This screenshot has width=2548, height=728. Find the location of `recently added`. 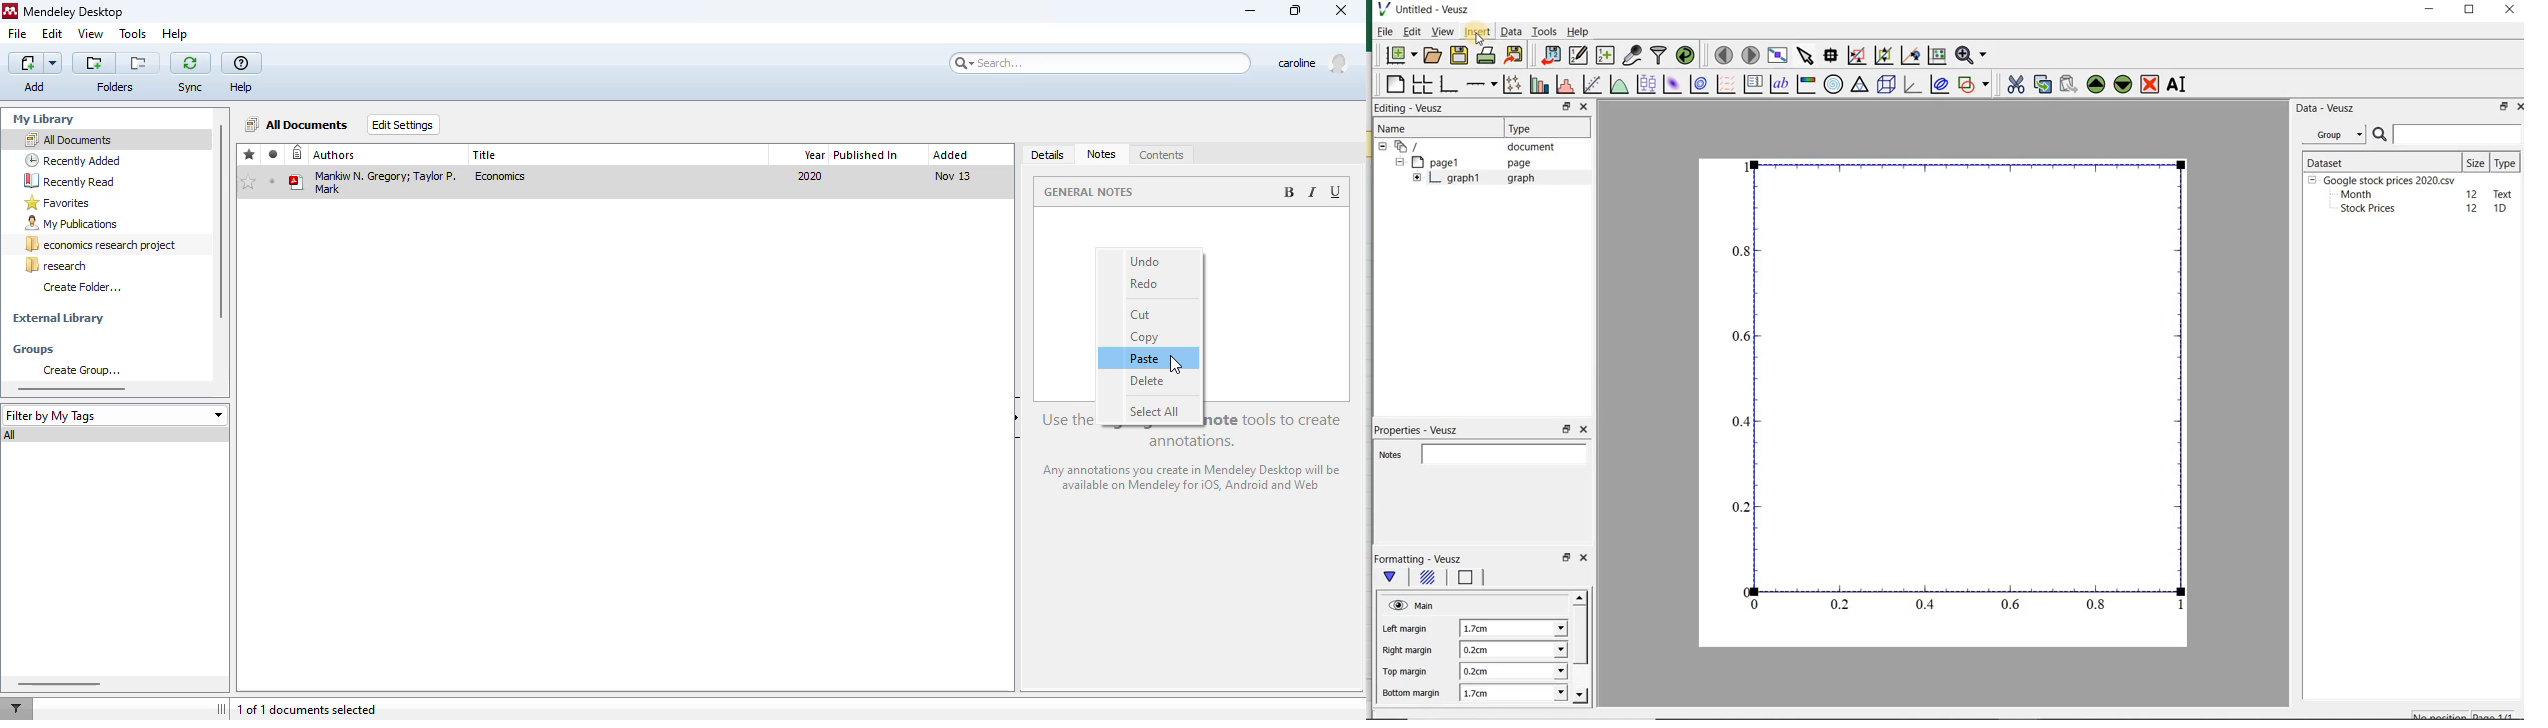

recently added is located at coordinates (73, 160).